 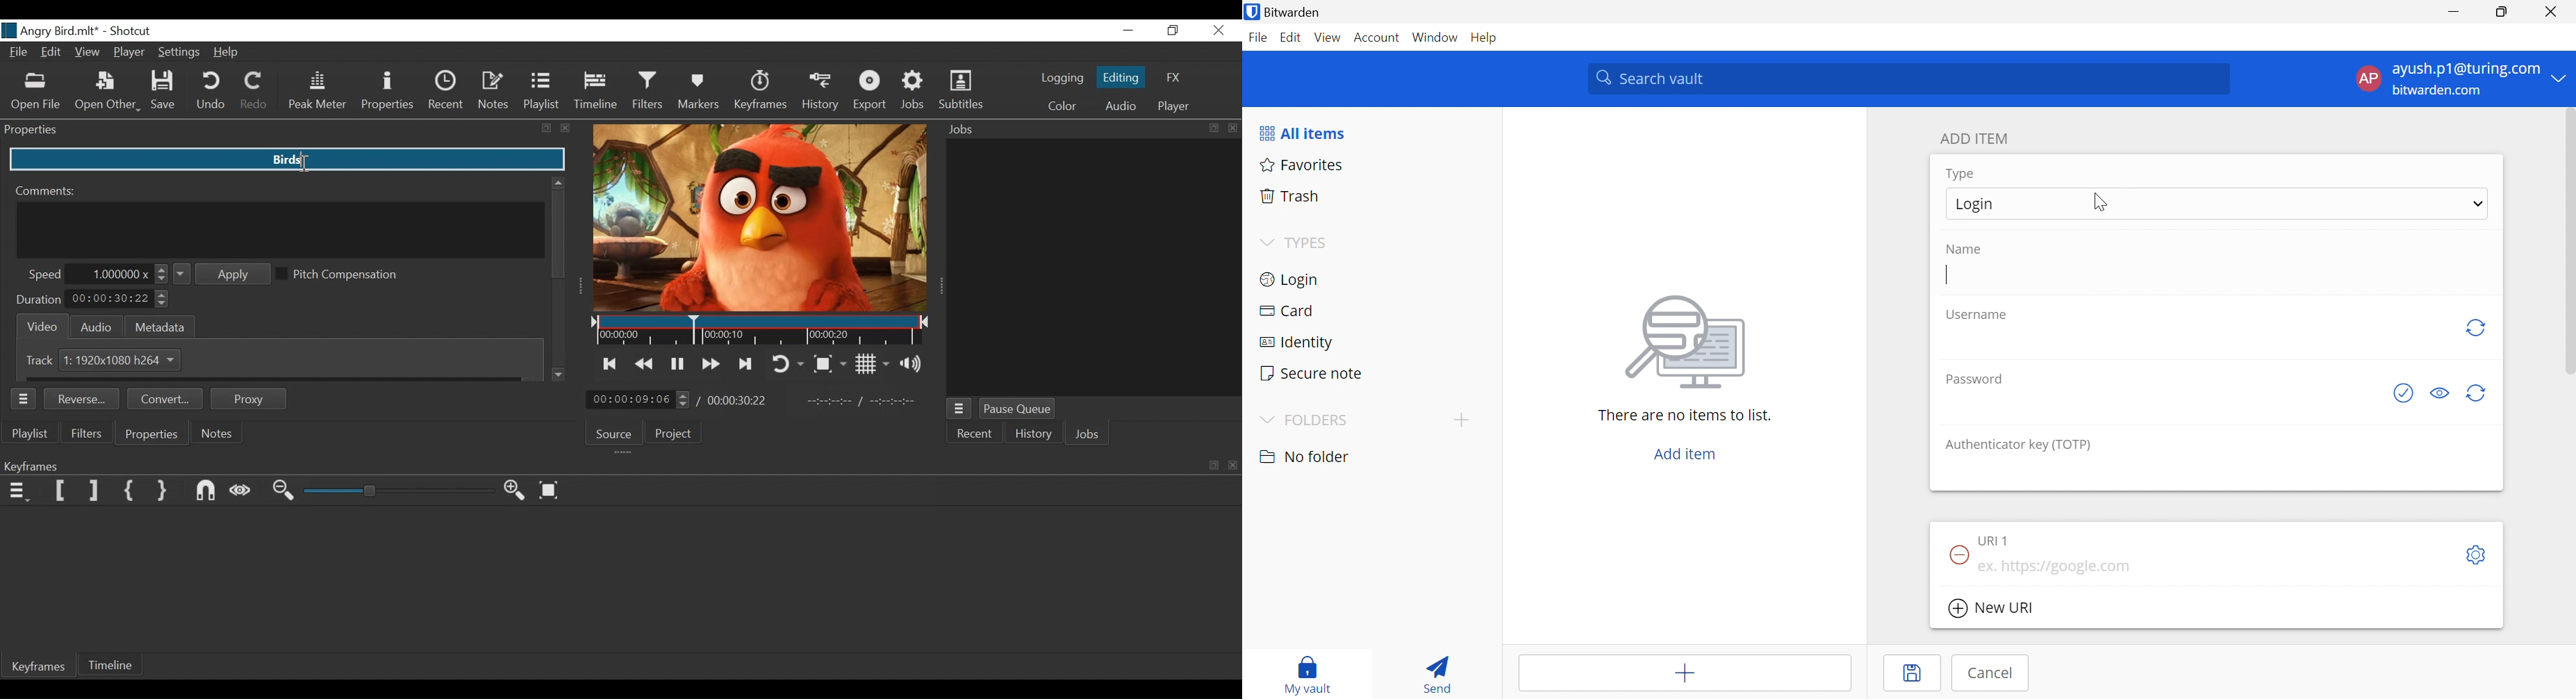 What do you see at coordinates (223, 274) in the screenshot?
I see `Apply` at bounding box center [223, 274].